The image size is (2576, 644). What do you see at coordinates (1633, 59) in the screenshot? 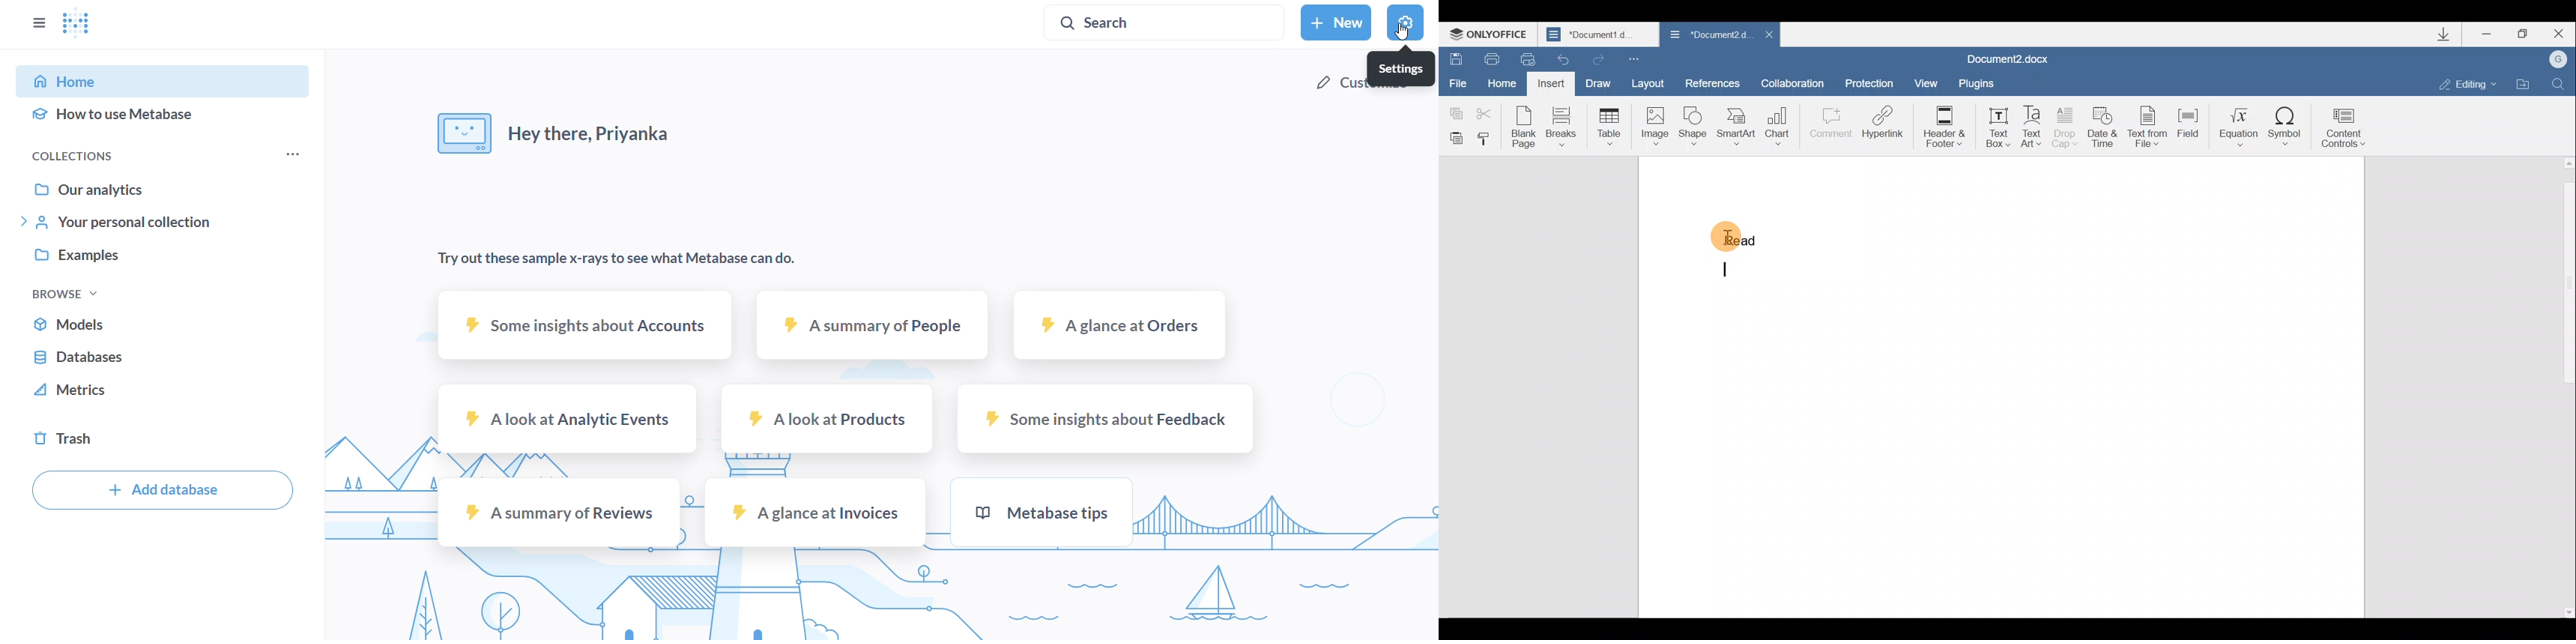
I see `Customize quick access toolbar` at bounding box center [1633, 59].